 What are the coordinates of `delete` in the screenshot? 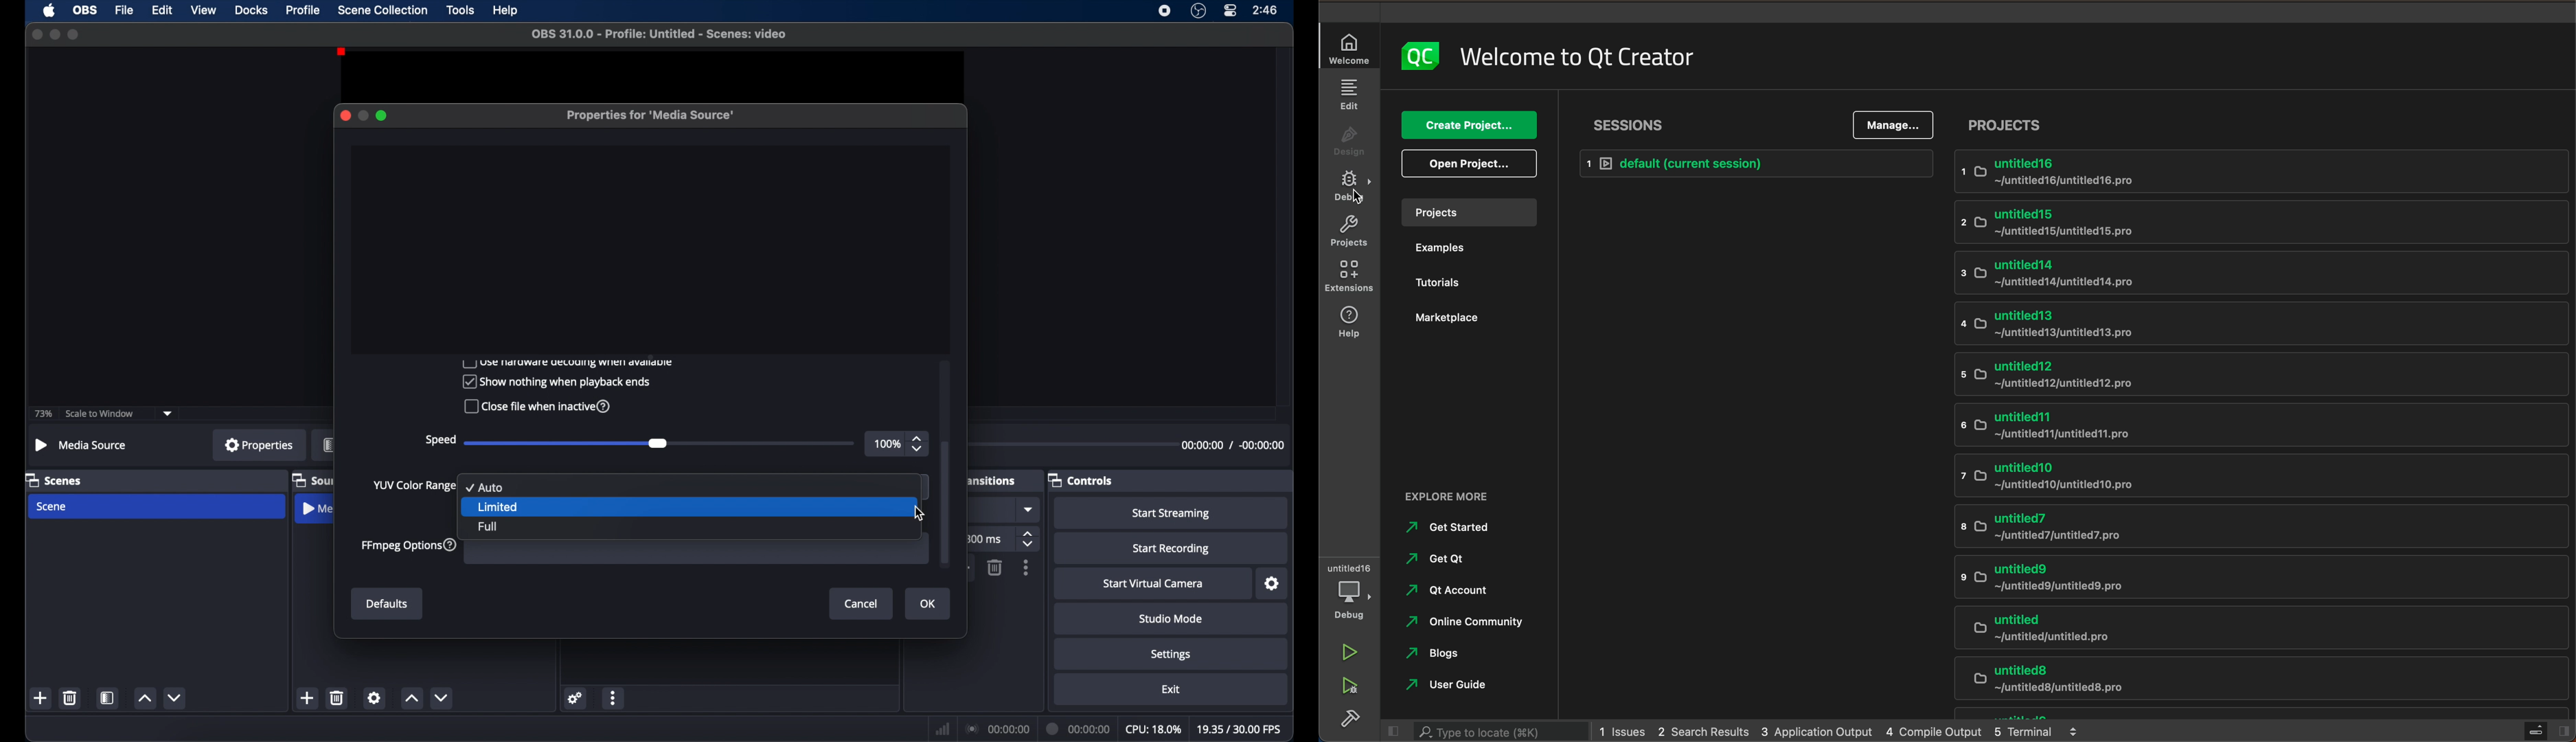 It's located at (71, 697).